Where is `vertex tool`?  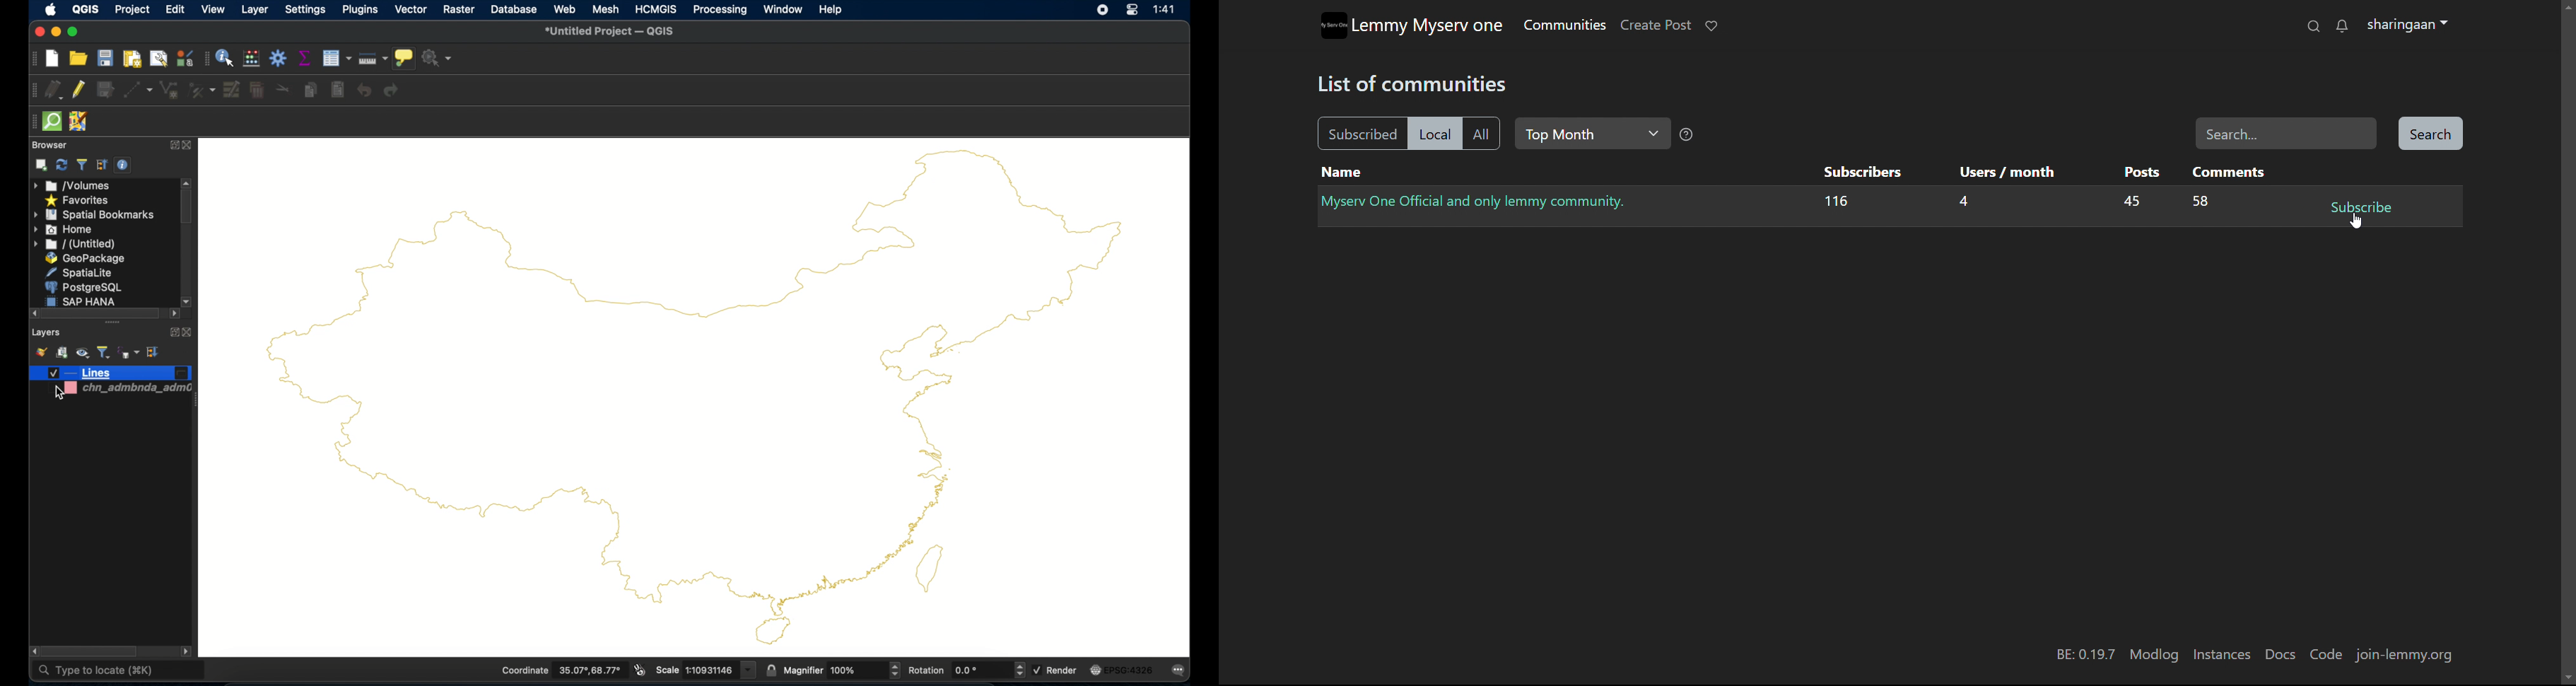 vertex tool is located at coordinates (202, 90).